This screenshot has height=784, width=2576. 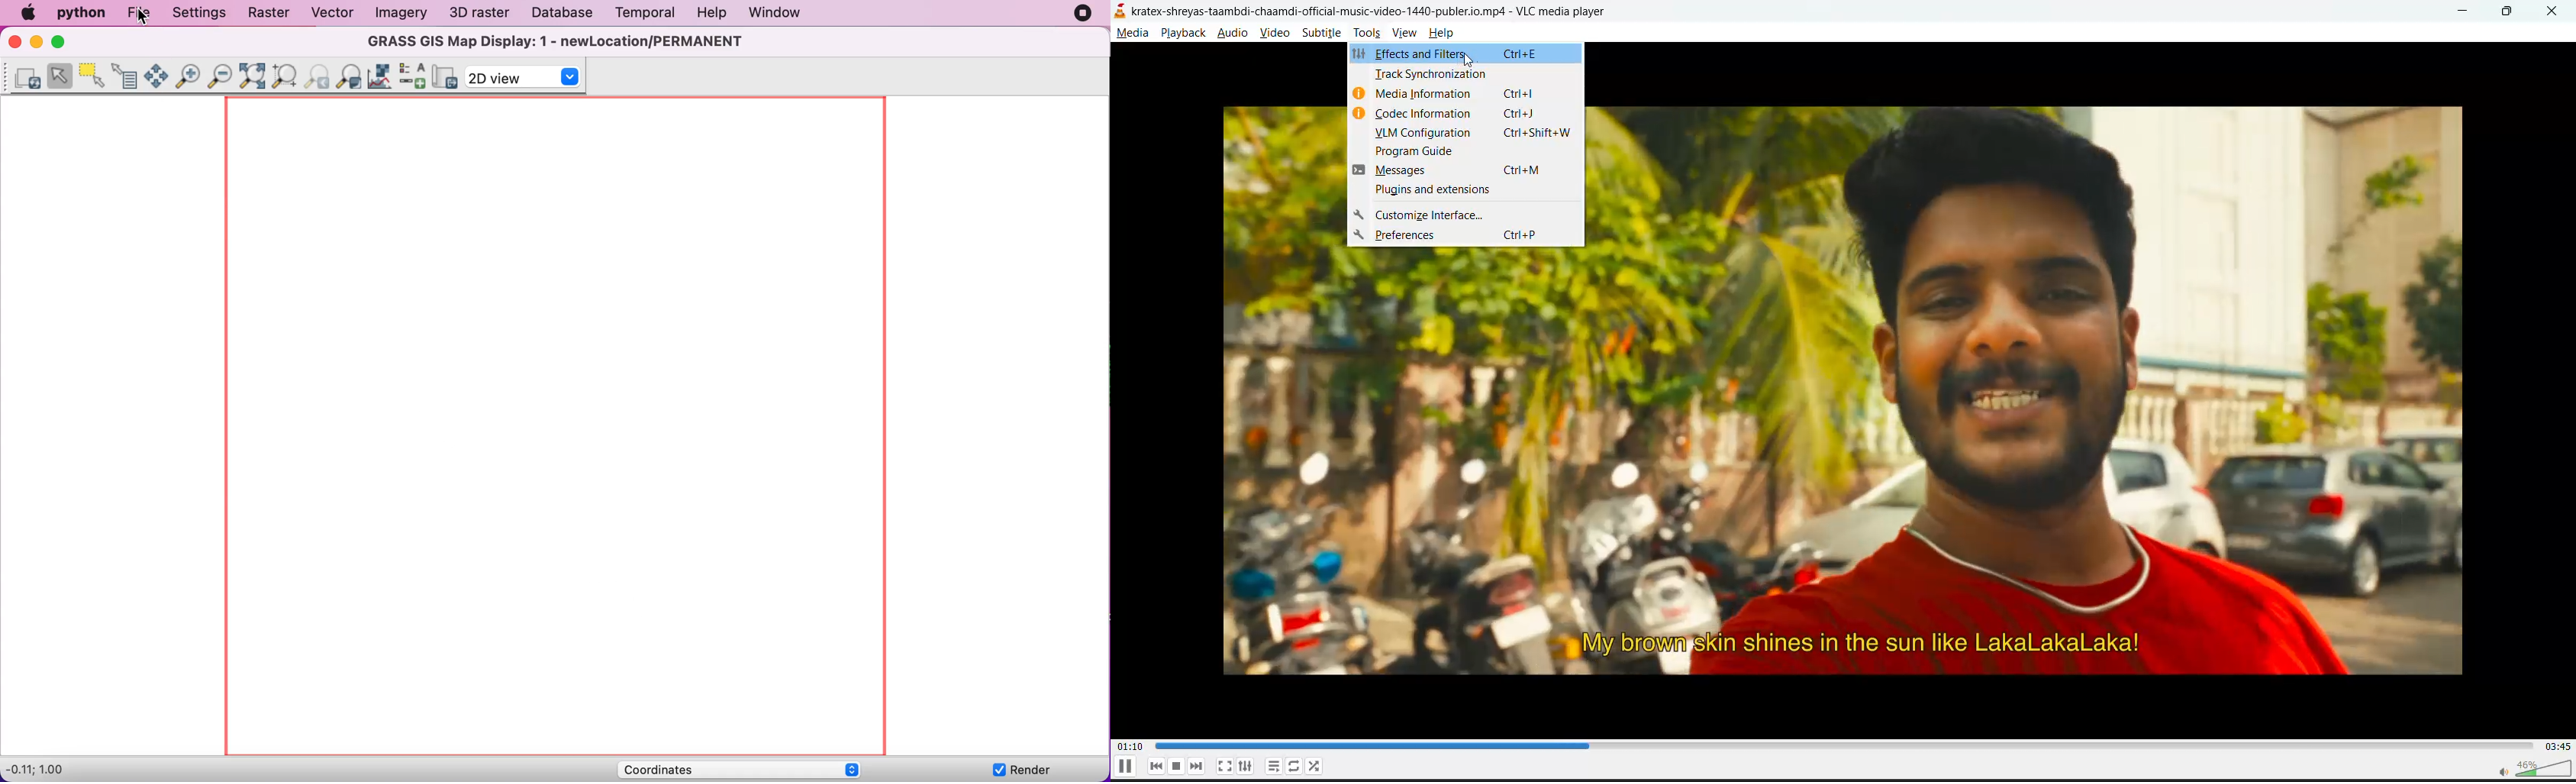 What do you see at coordinates (1432, 78) in the screenshot?
I see `track synchronization` at bounding box center [1432, 78].